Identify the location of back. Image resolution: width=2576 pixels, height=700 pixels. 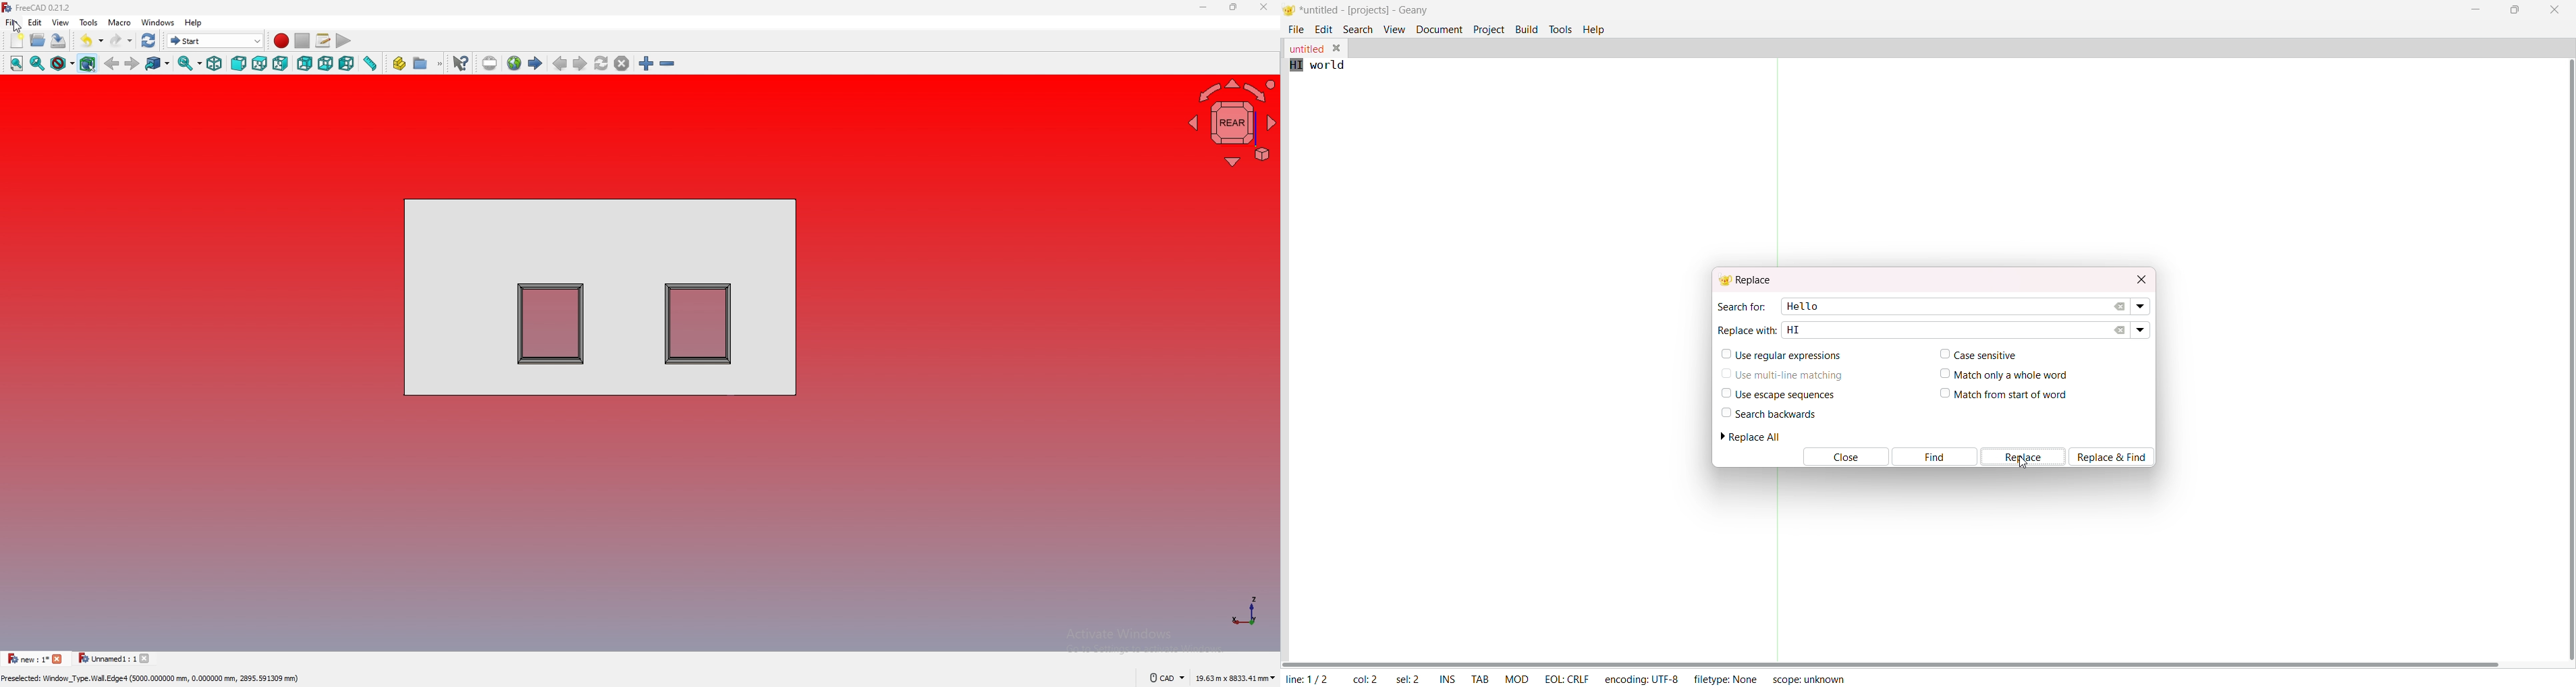
(111, 64).